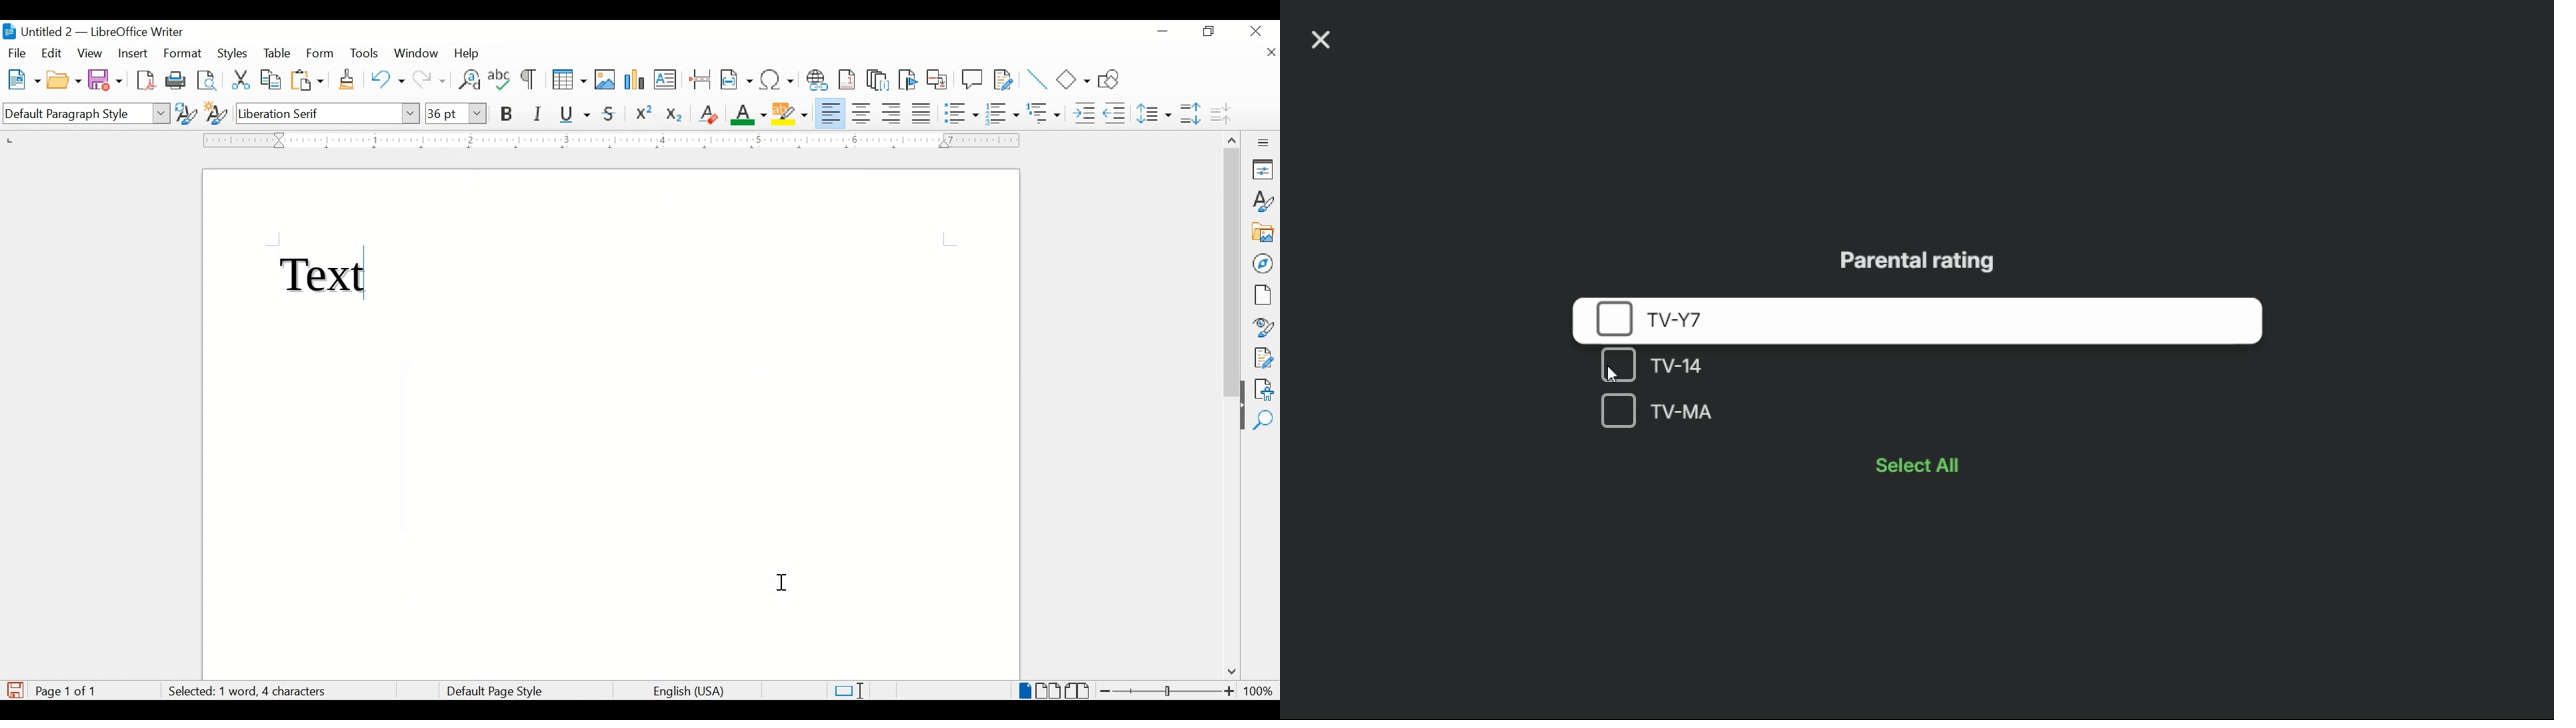 Image resolution: width=2576 pixels, height=728 pixels. Describe the element at coordinates (1045, 113) in the screenshot. I see `select outline format` at that location.